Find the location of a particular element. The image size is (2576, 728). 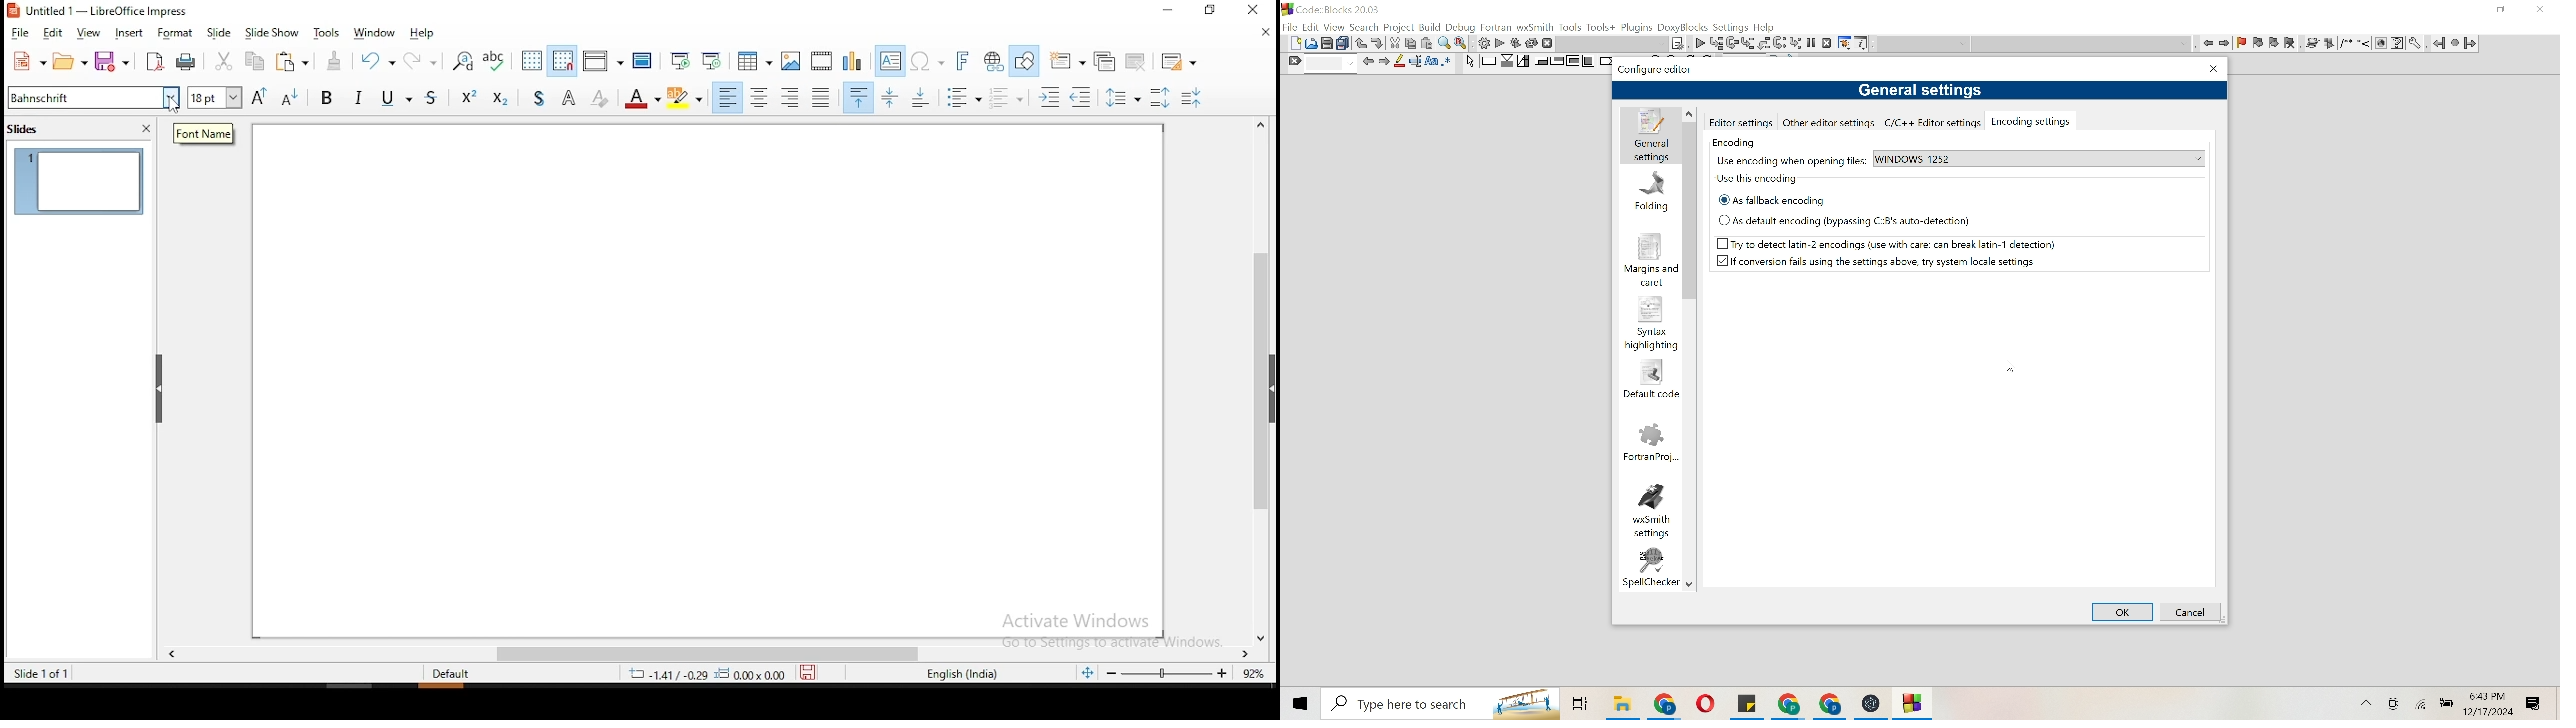

new slide is located at coordinates (1068, 57).